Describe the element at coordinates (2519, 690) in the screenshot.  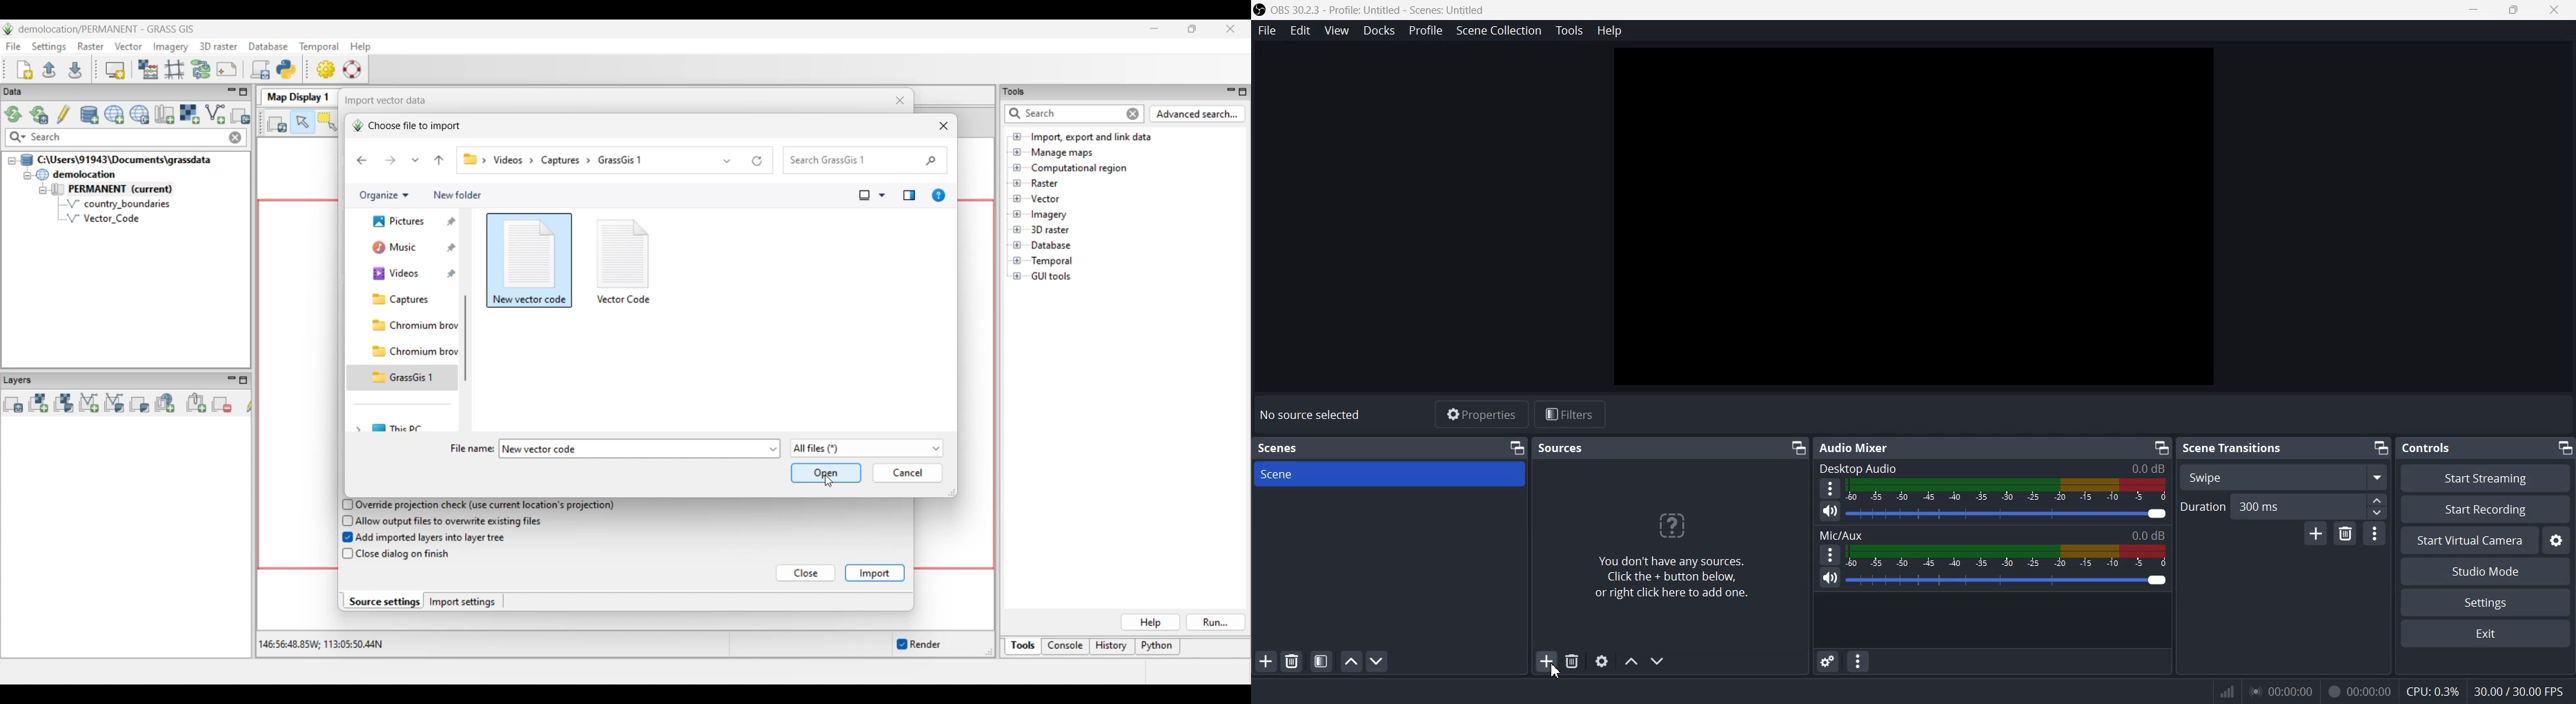
I see `30.00 / 30.00 FPS` at that location.